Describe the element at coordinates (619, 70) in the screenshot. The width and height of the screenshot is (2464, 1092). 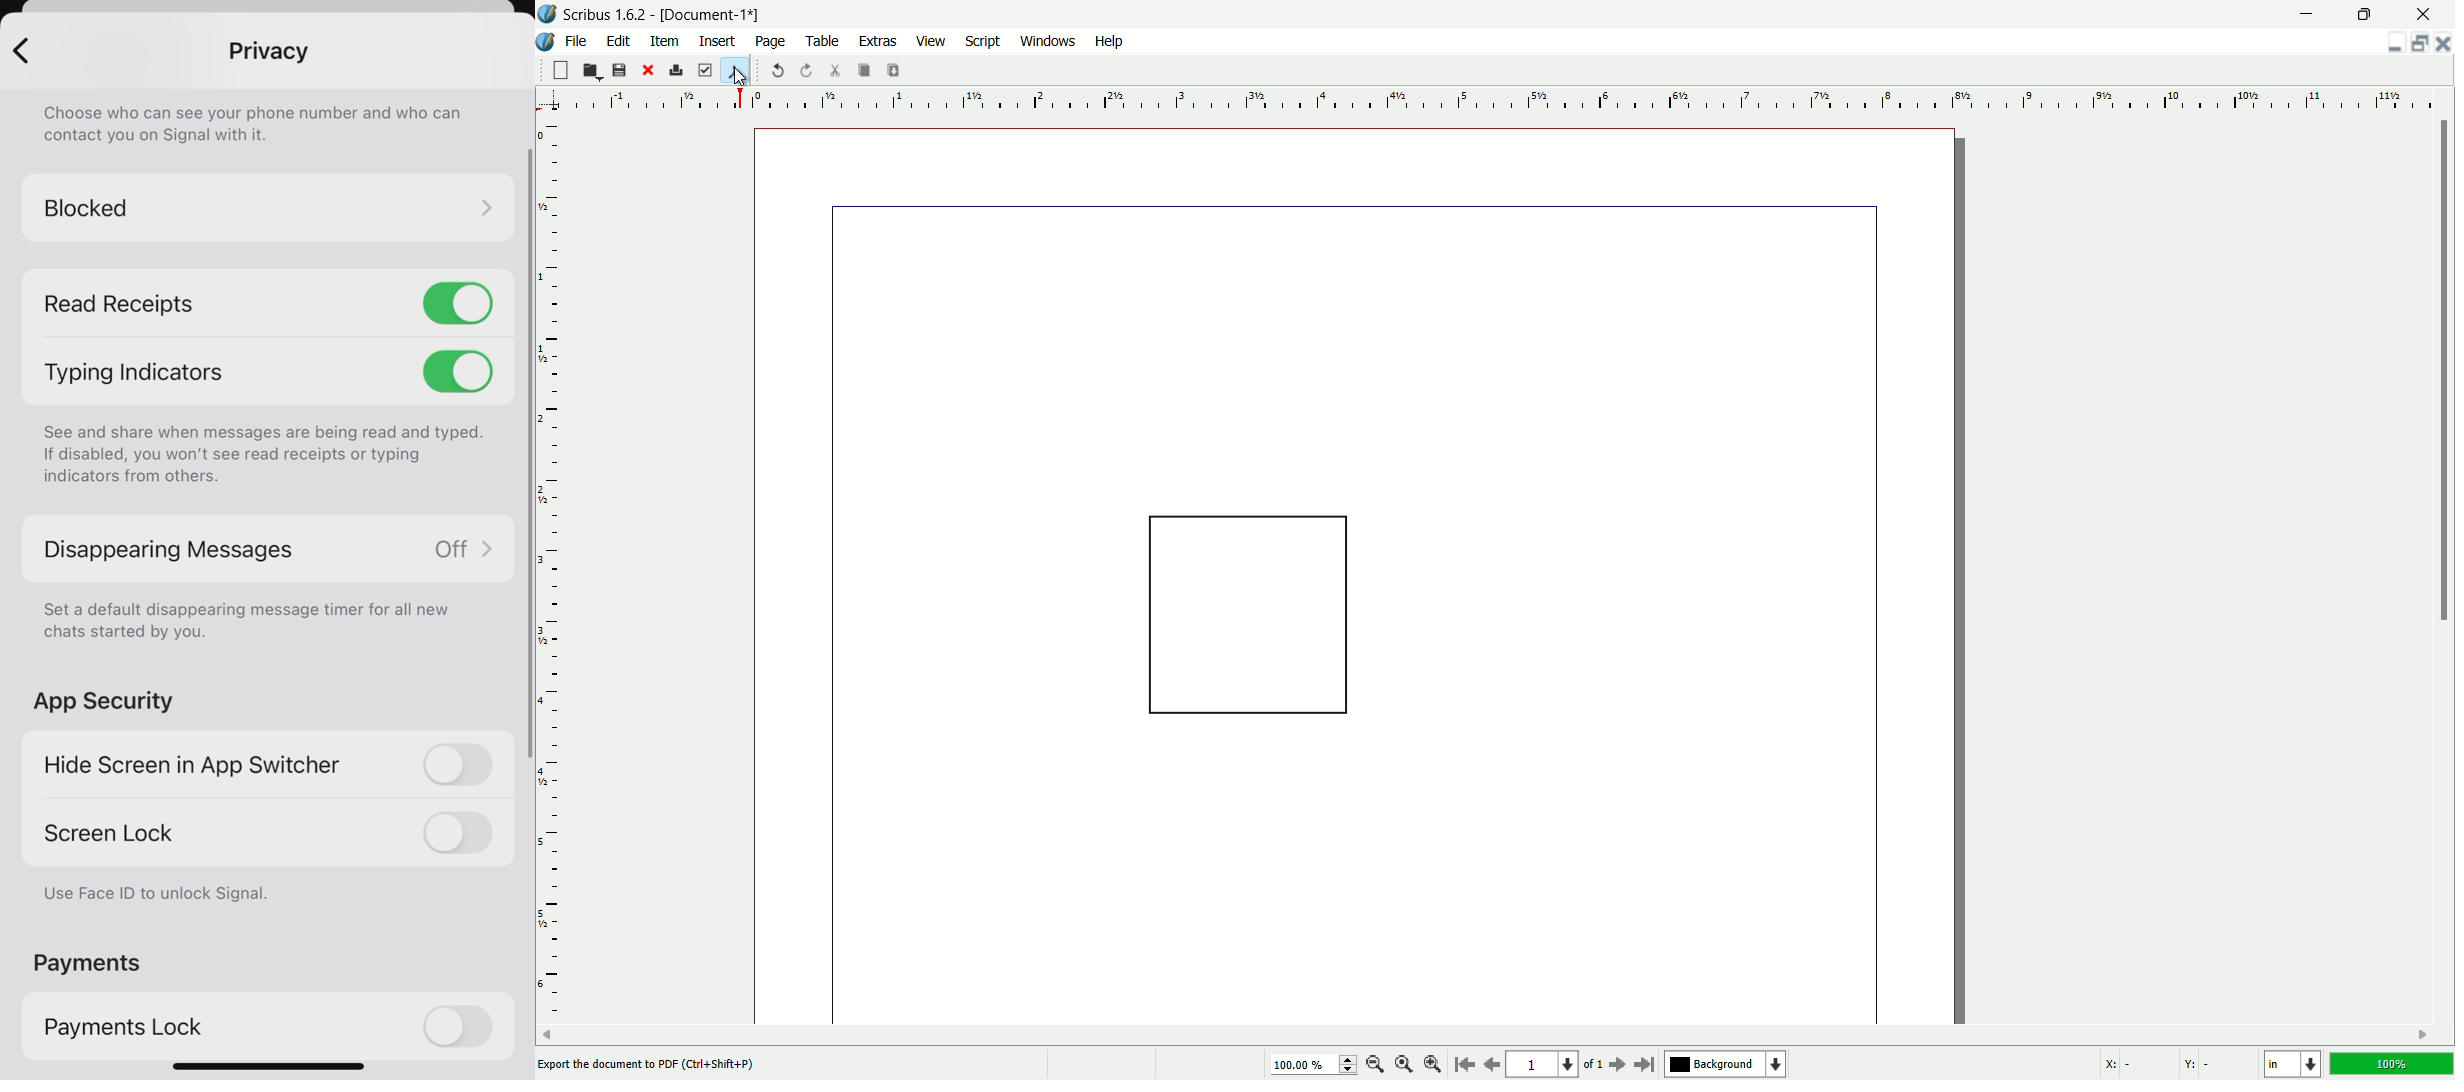
I see `save` at that location.